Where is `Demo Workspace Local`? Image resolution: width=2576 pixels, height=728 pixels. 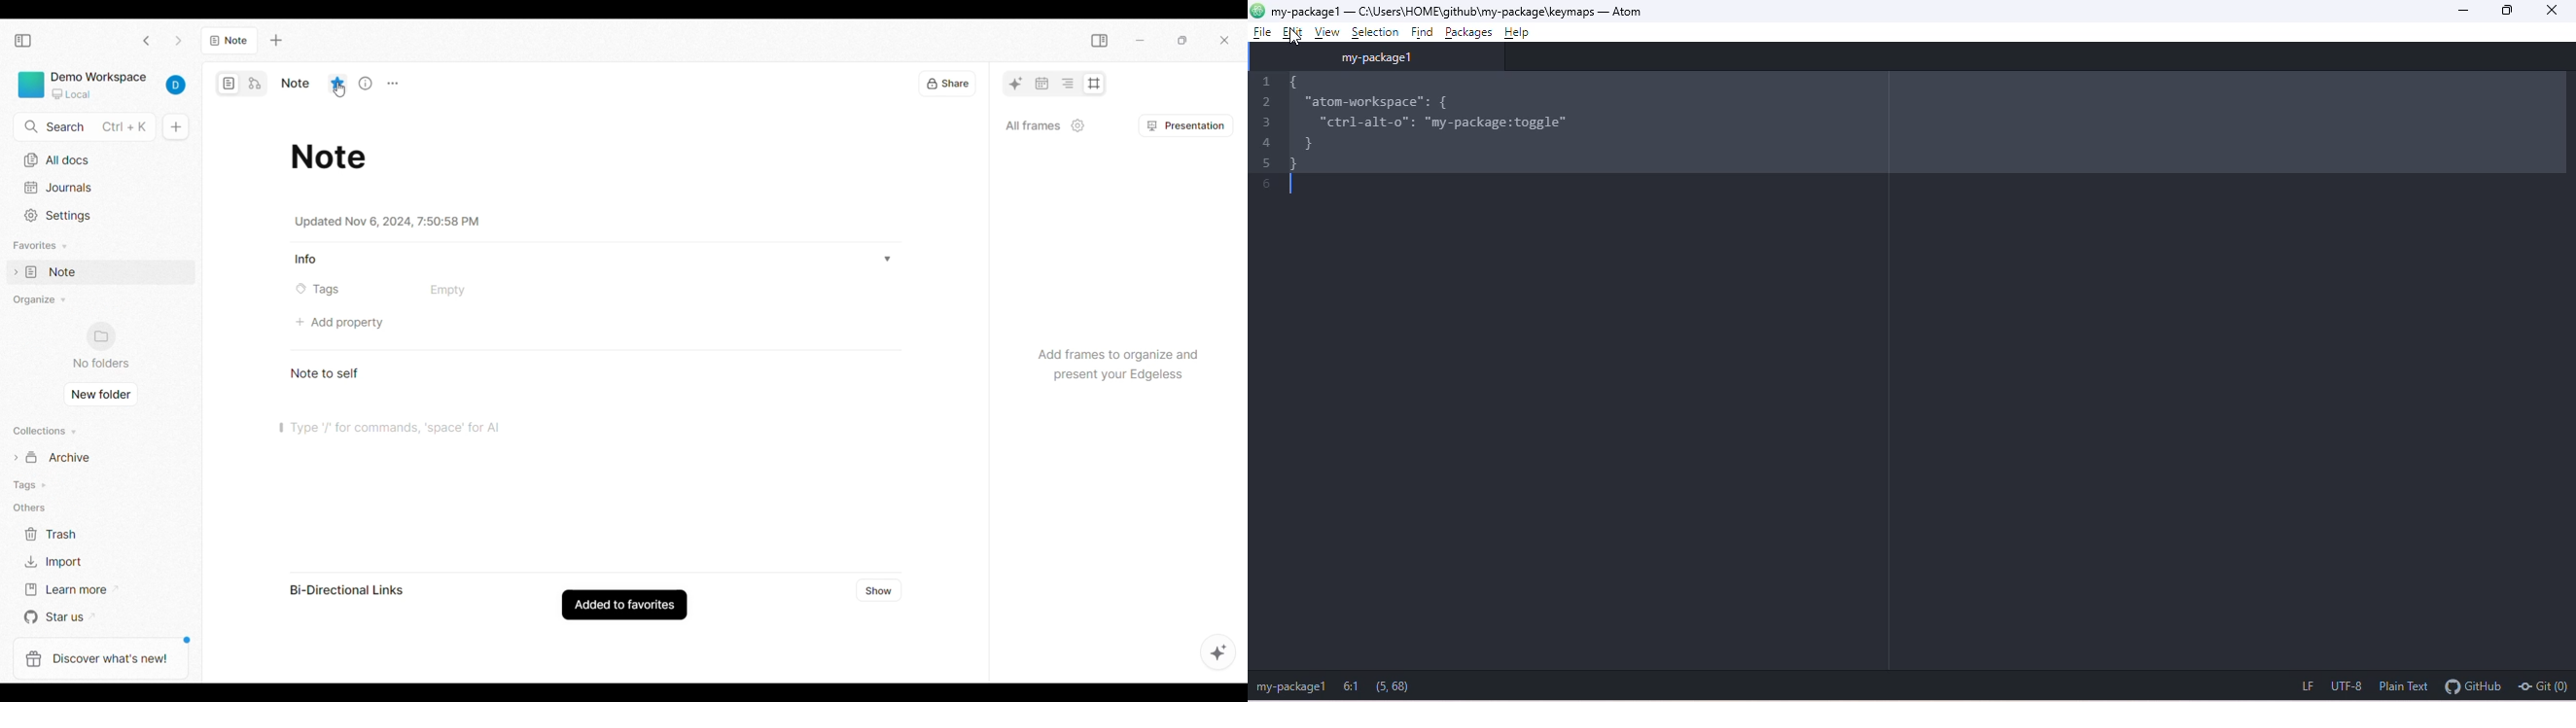 Demo Workspace Local is located at coordinates (103, 86).